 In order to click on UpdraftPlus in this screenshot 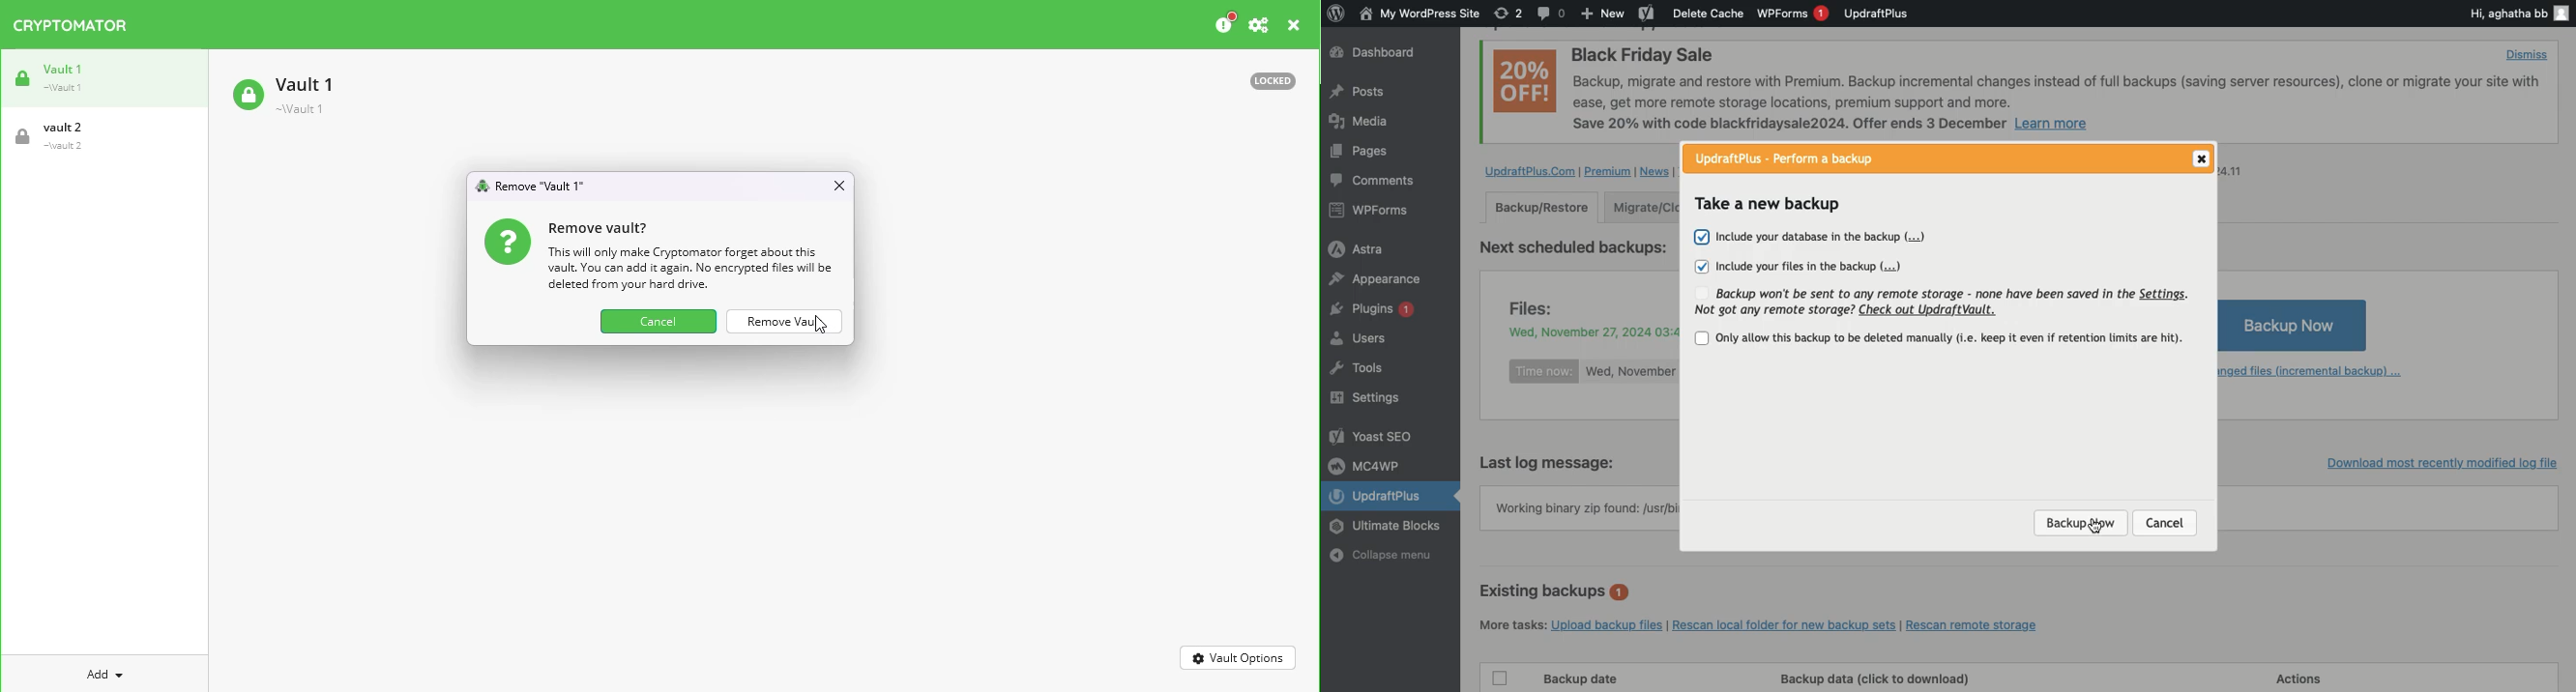, I will do `click(1877, 13)`.